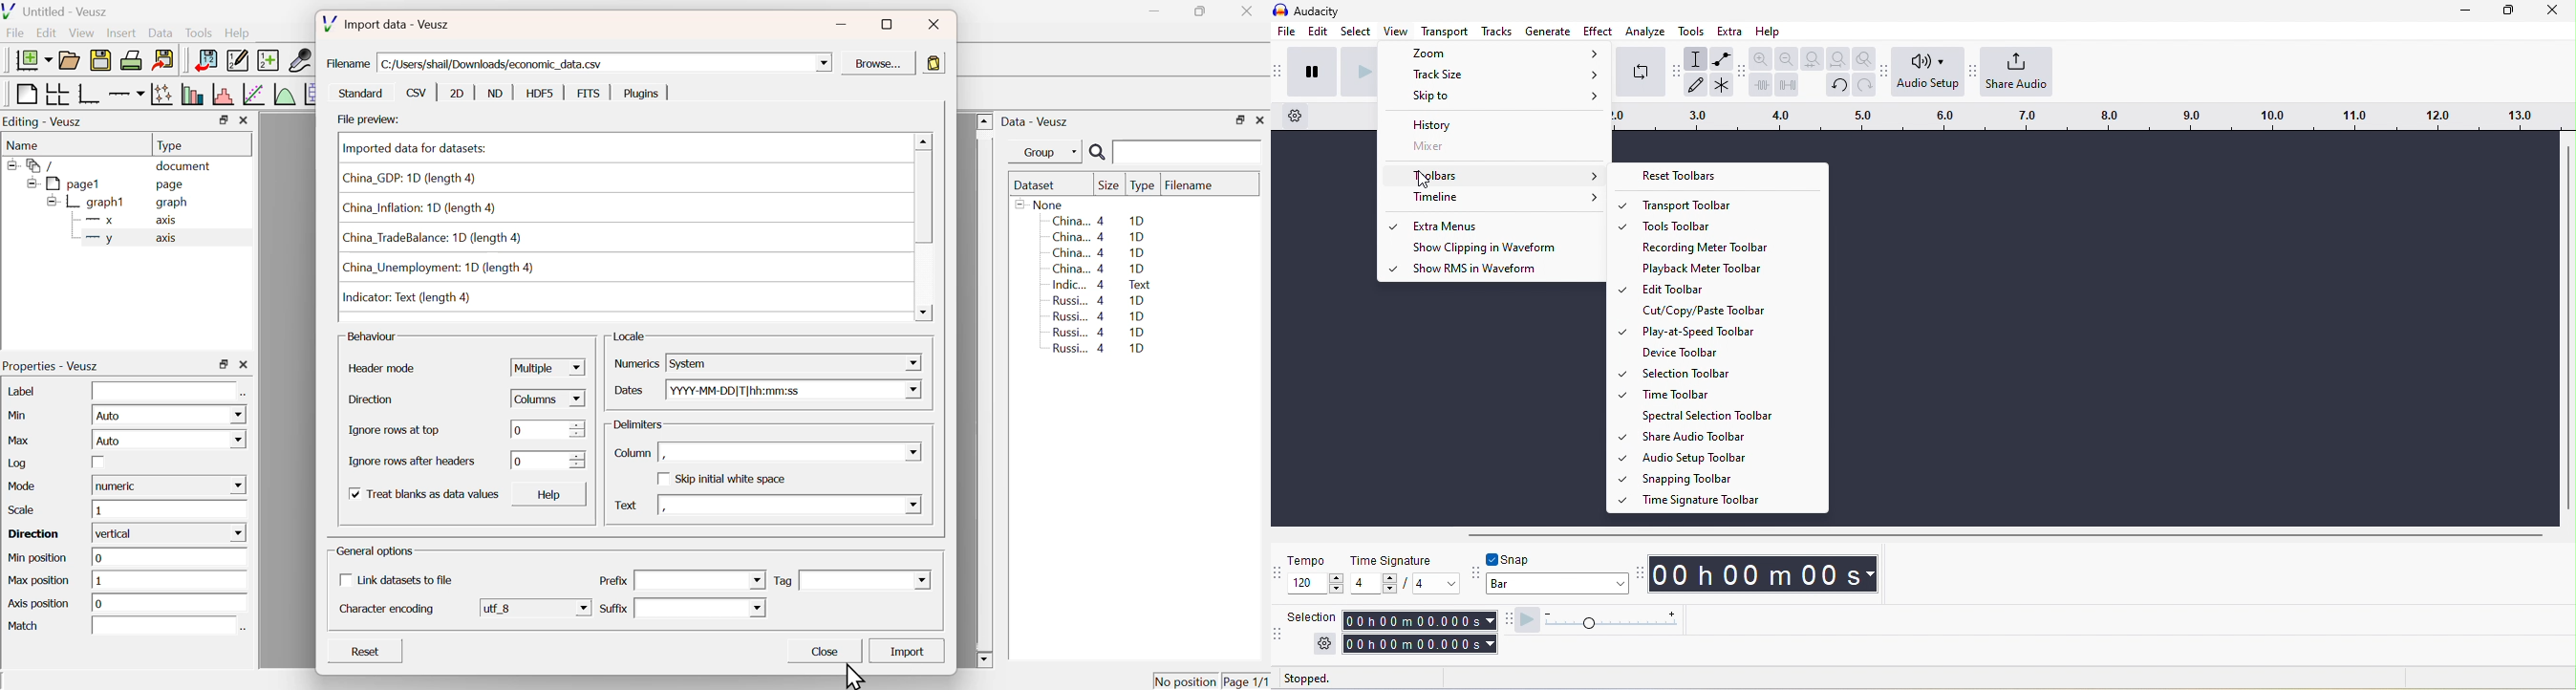 The width and height of the screenshot is (2576, 700). Describe the element at coordinates (790, 505) in the screenshot. I see `, ` at that location.